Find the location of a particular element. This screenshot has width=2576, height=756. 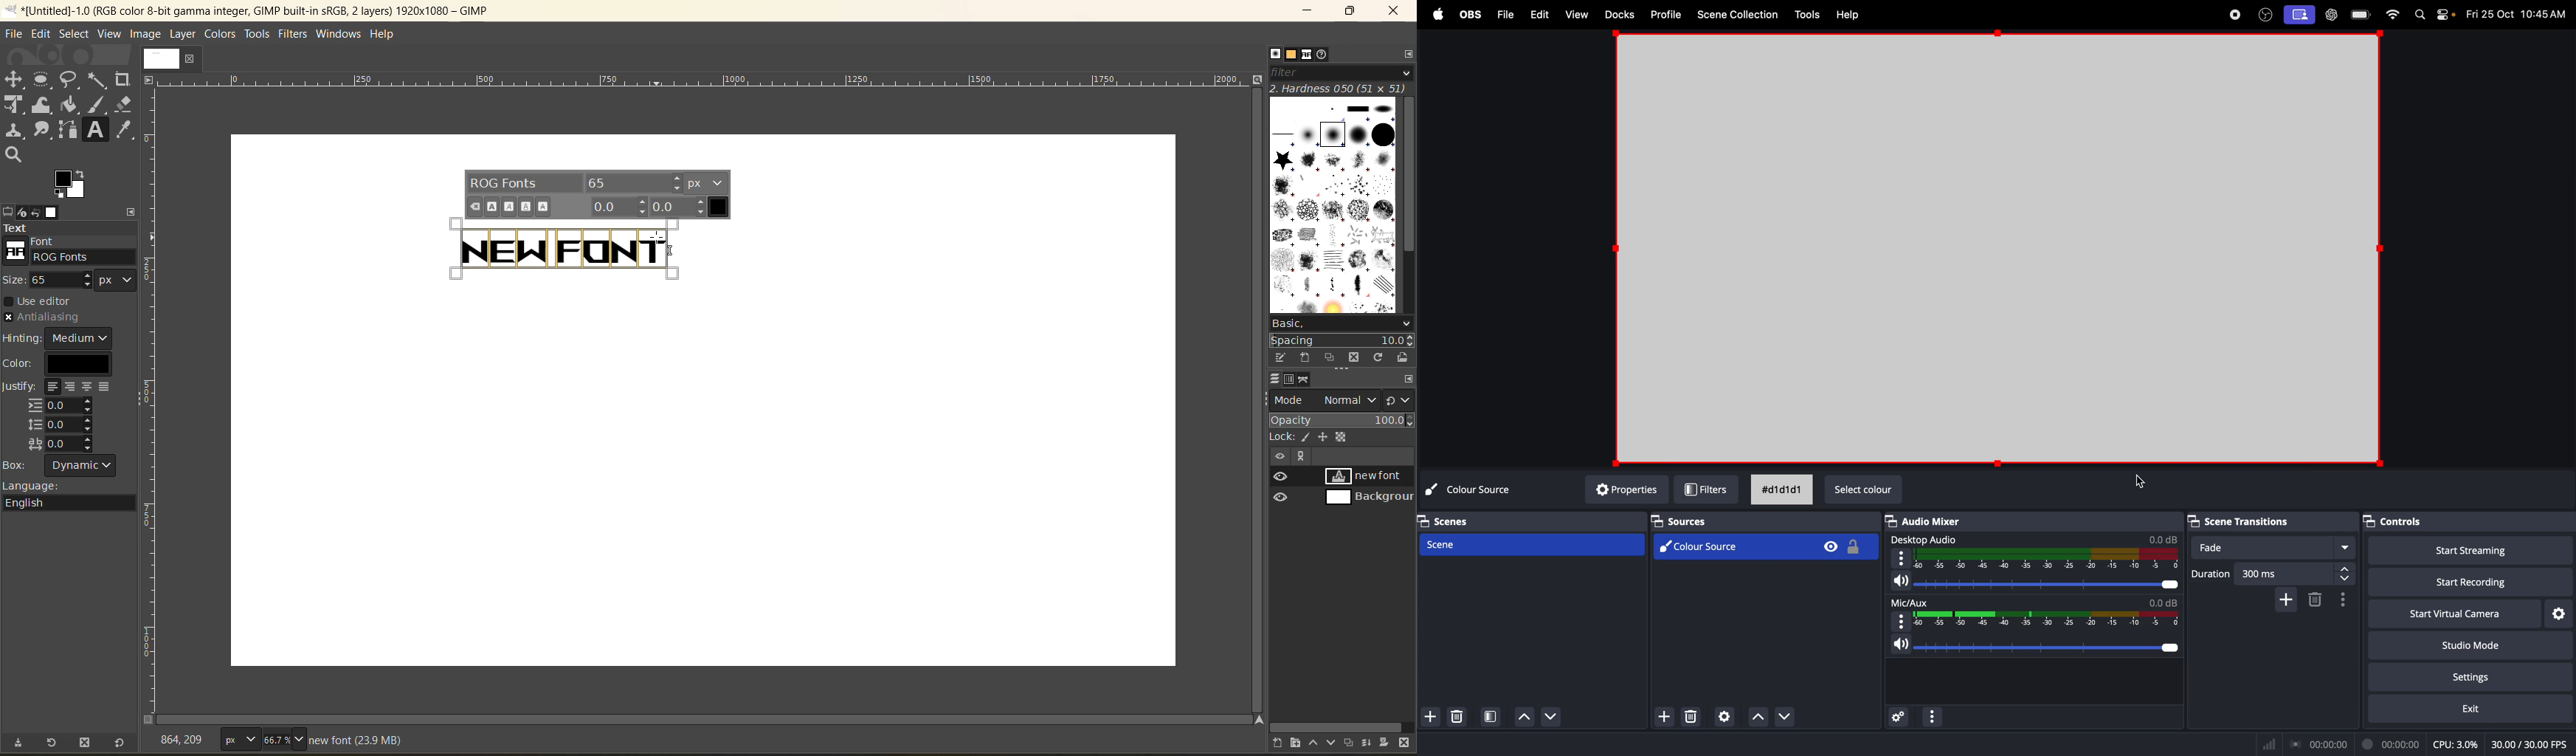

record time is located at coordinates (2357, 744).